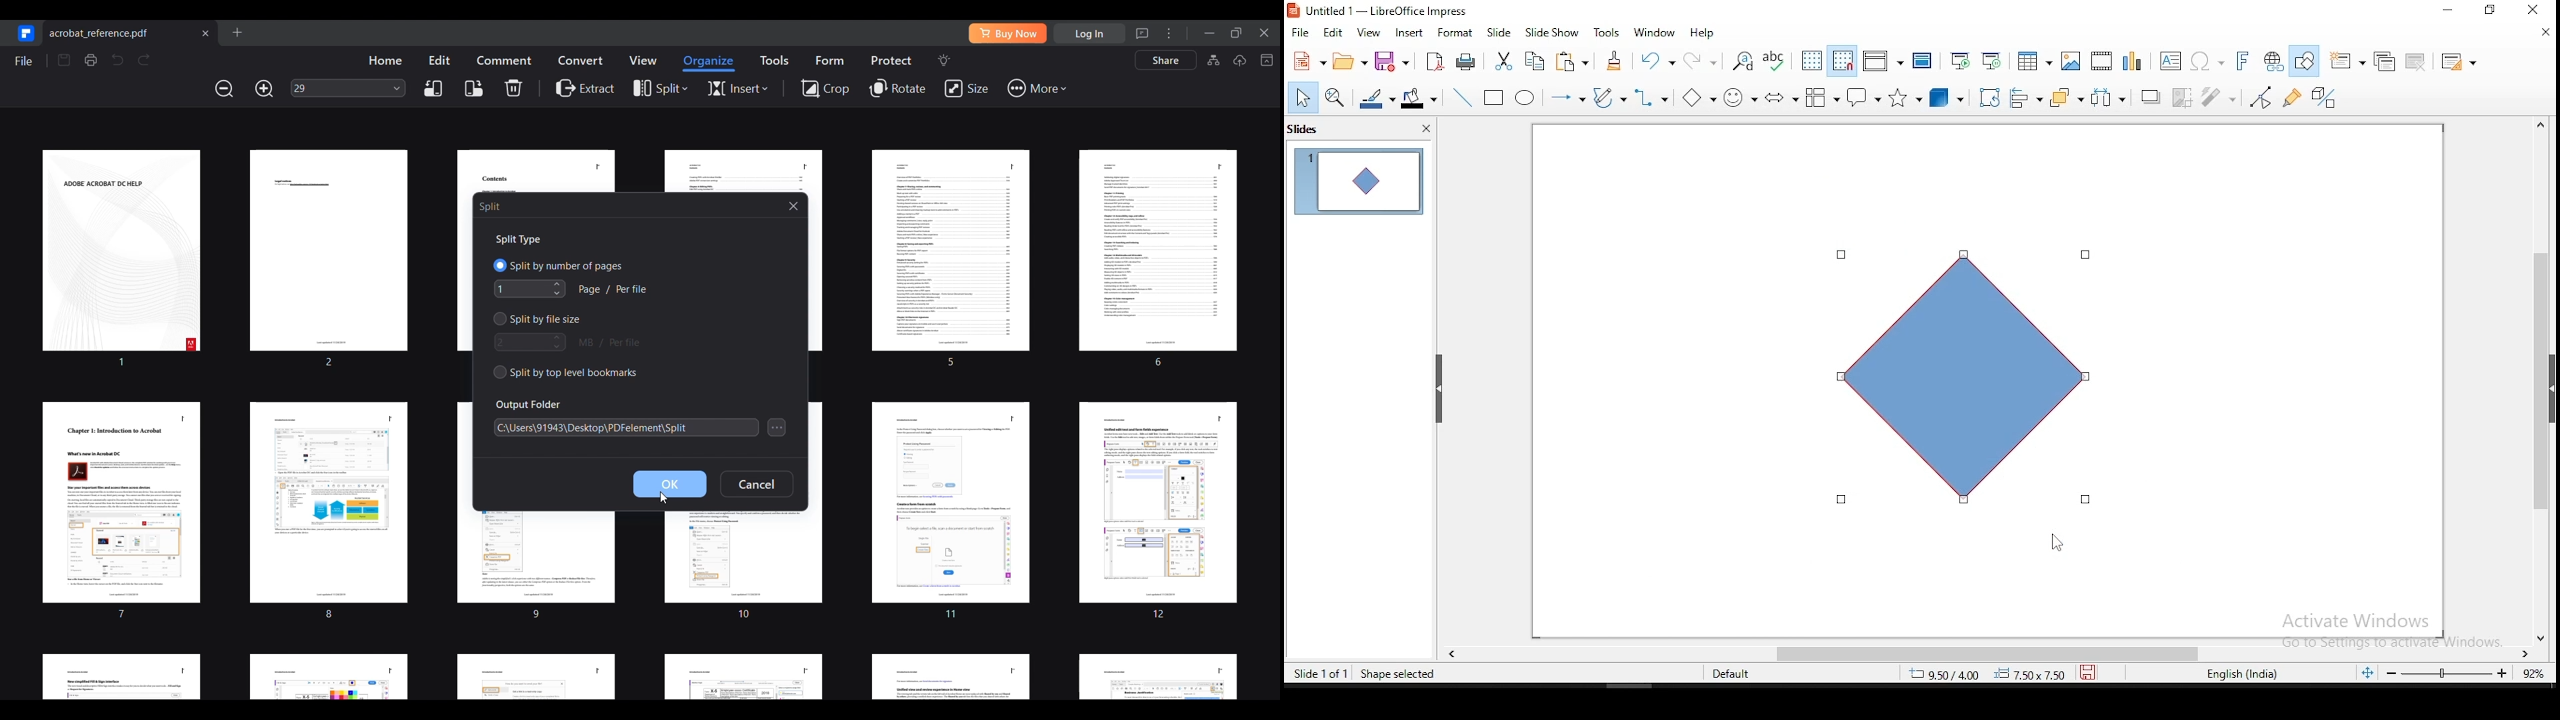 The image size is (2576, 728). Describe the element at coordinates (1782, 99) in the screenshot. I see `block arrows` at that location.